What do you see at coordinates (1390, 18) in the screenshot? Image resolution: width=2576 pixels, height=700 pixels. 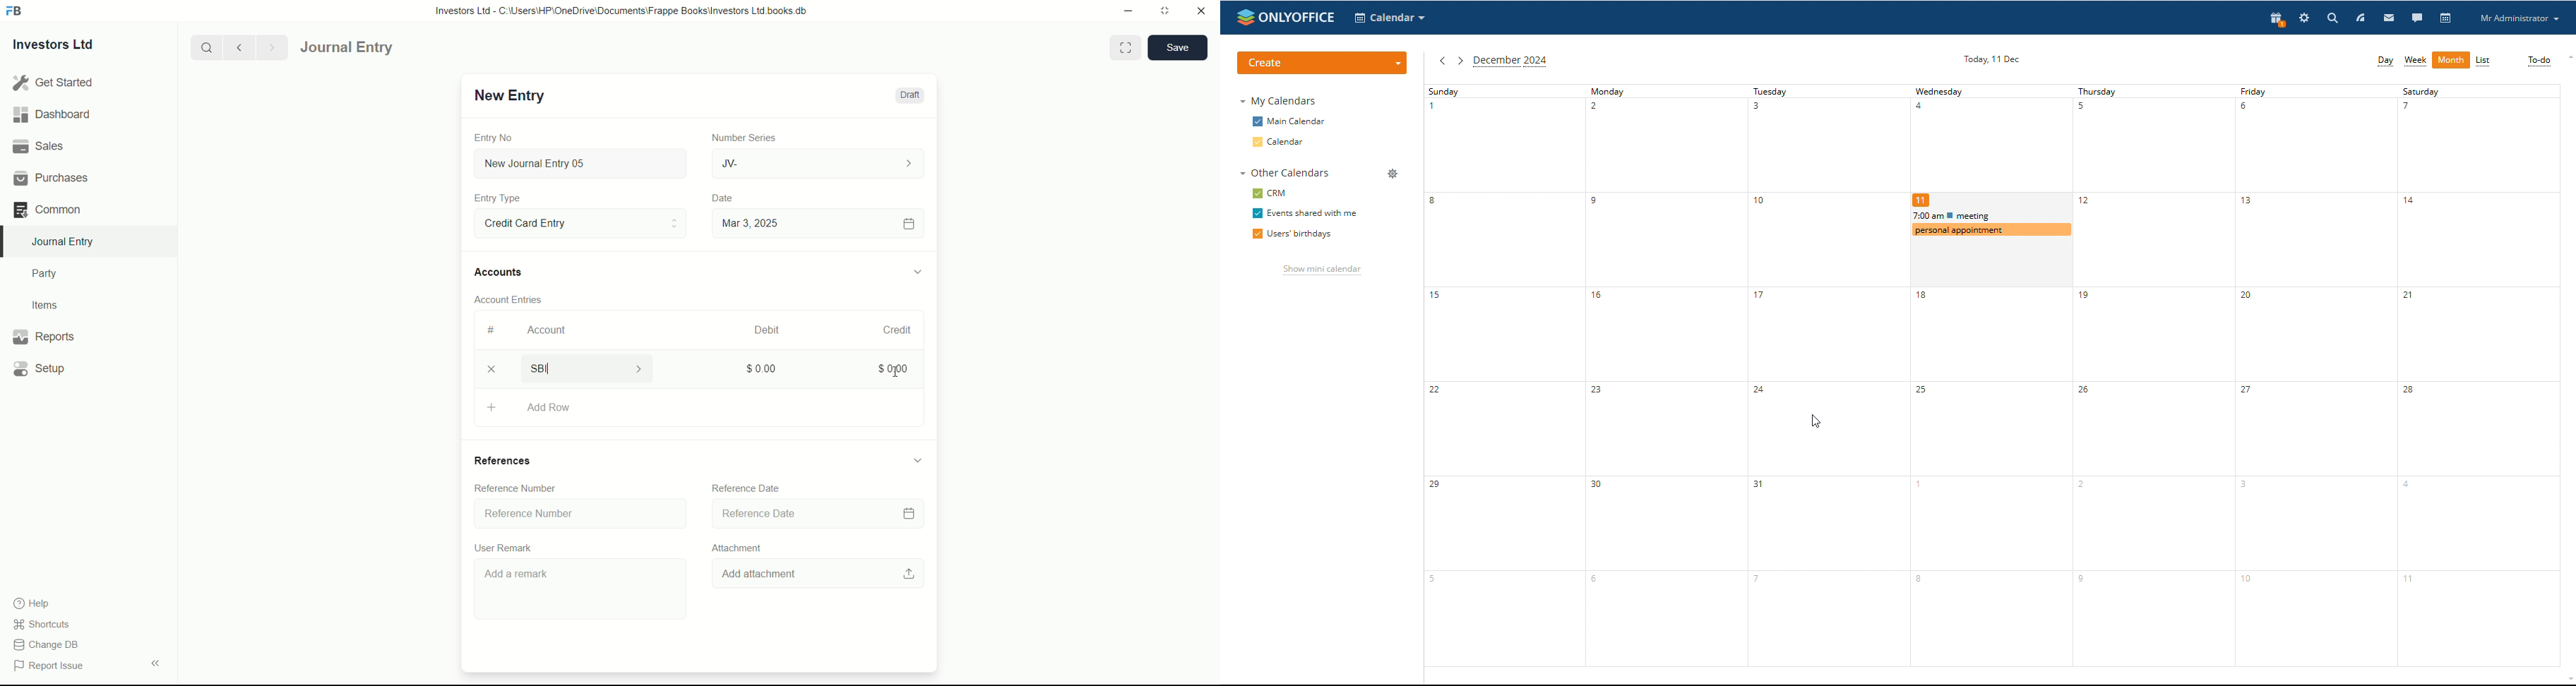 I see `select application` at bounding box center [1390, 18].